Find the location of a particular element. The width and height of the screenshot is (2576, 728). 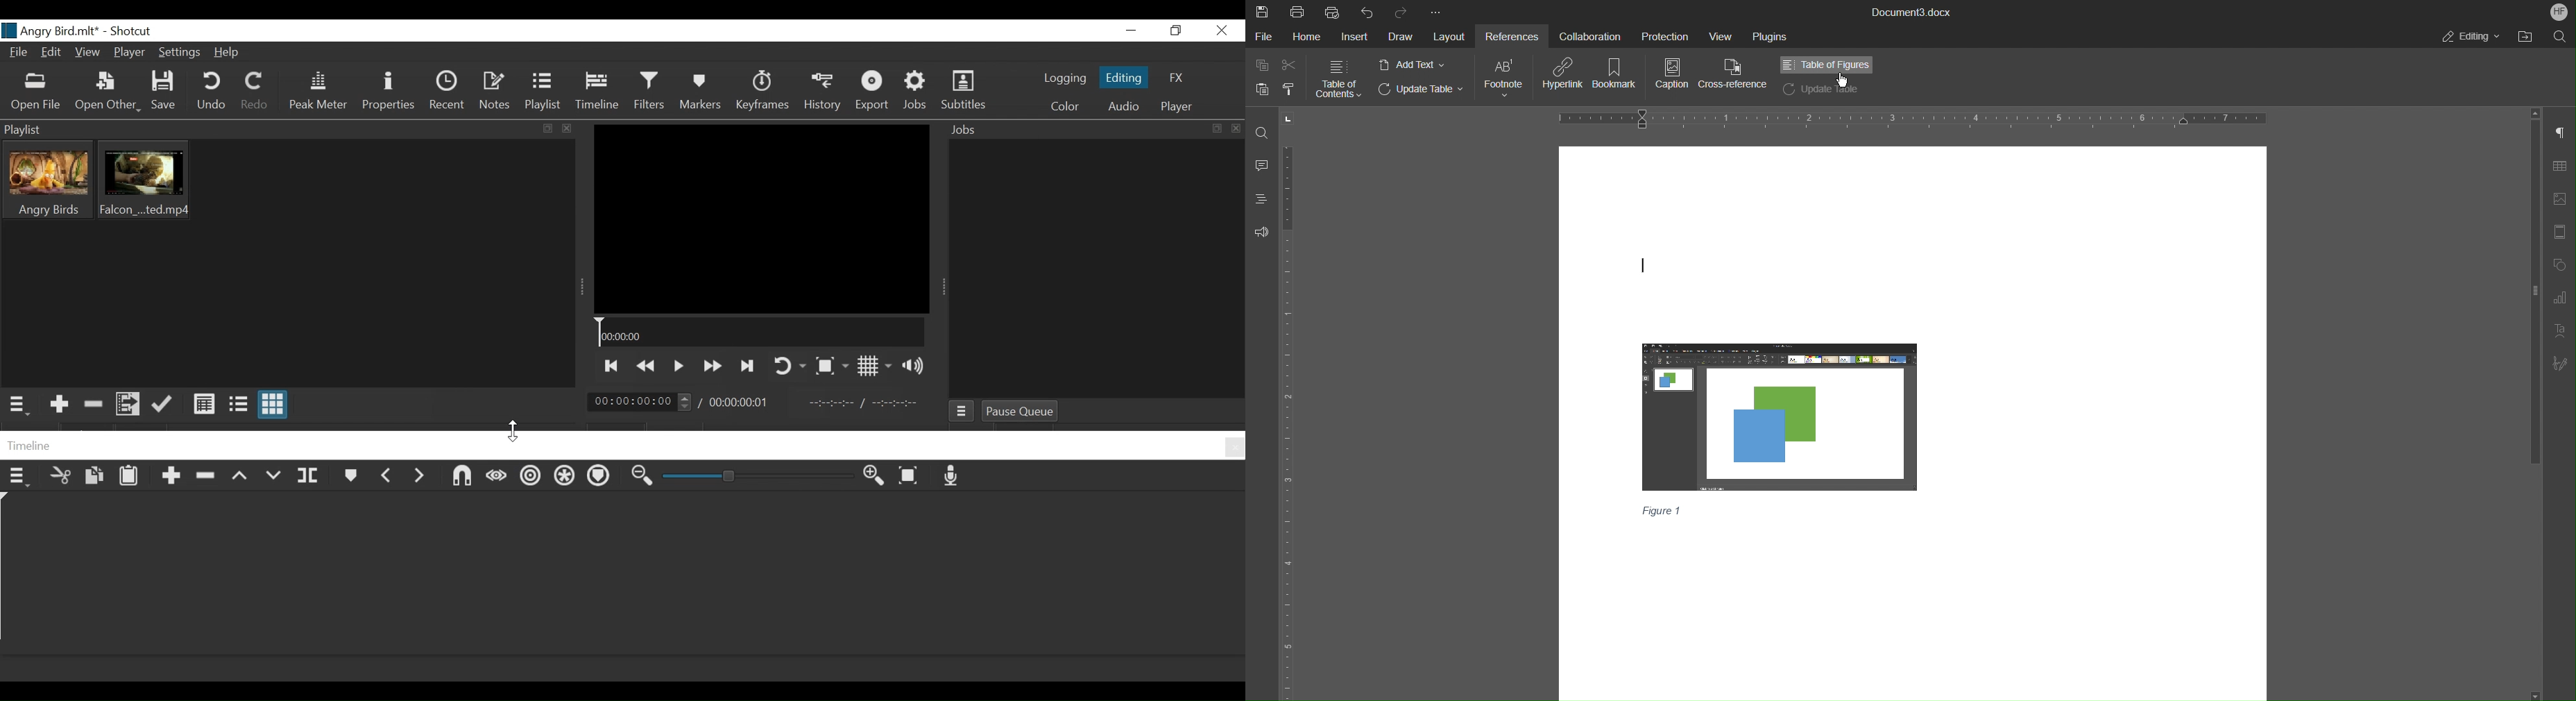

Find is located at coordinates (1261, 132).